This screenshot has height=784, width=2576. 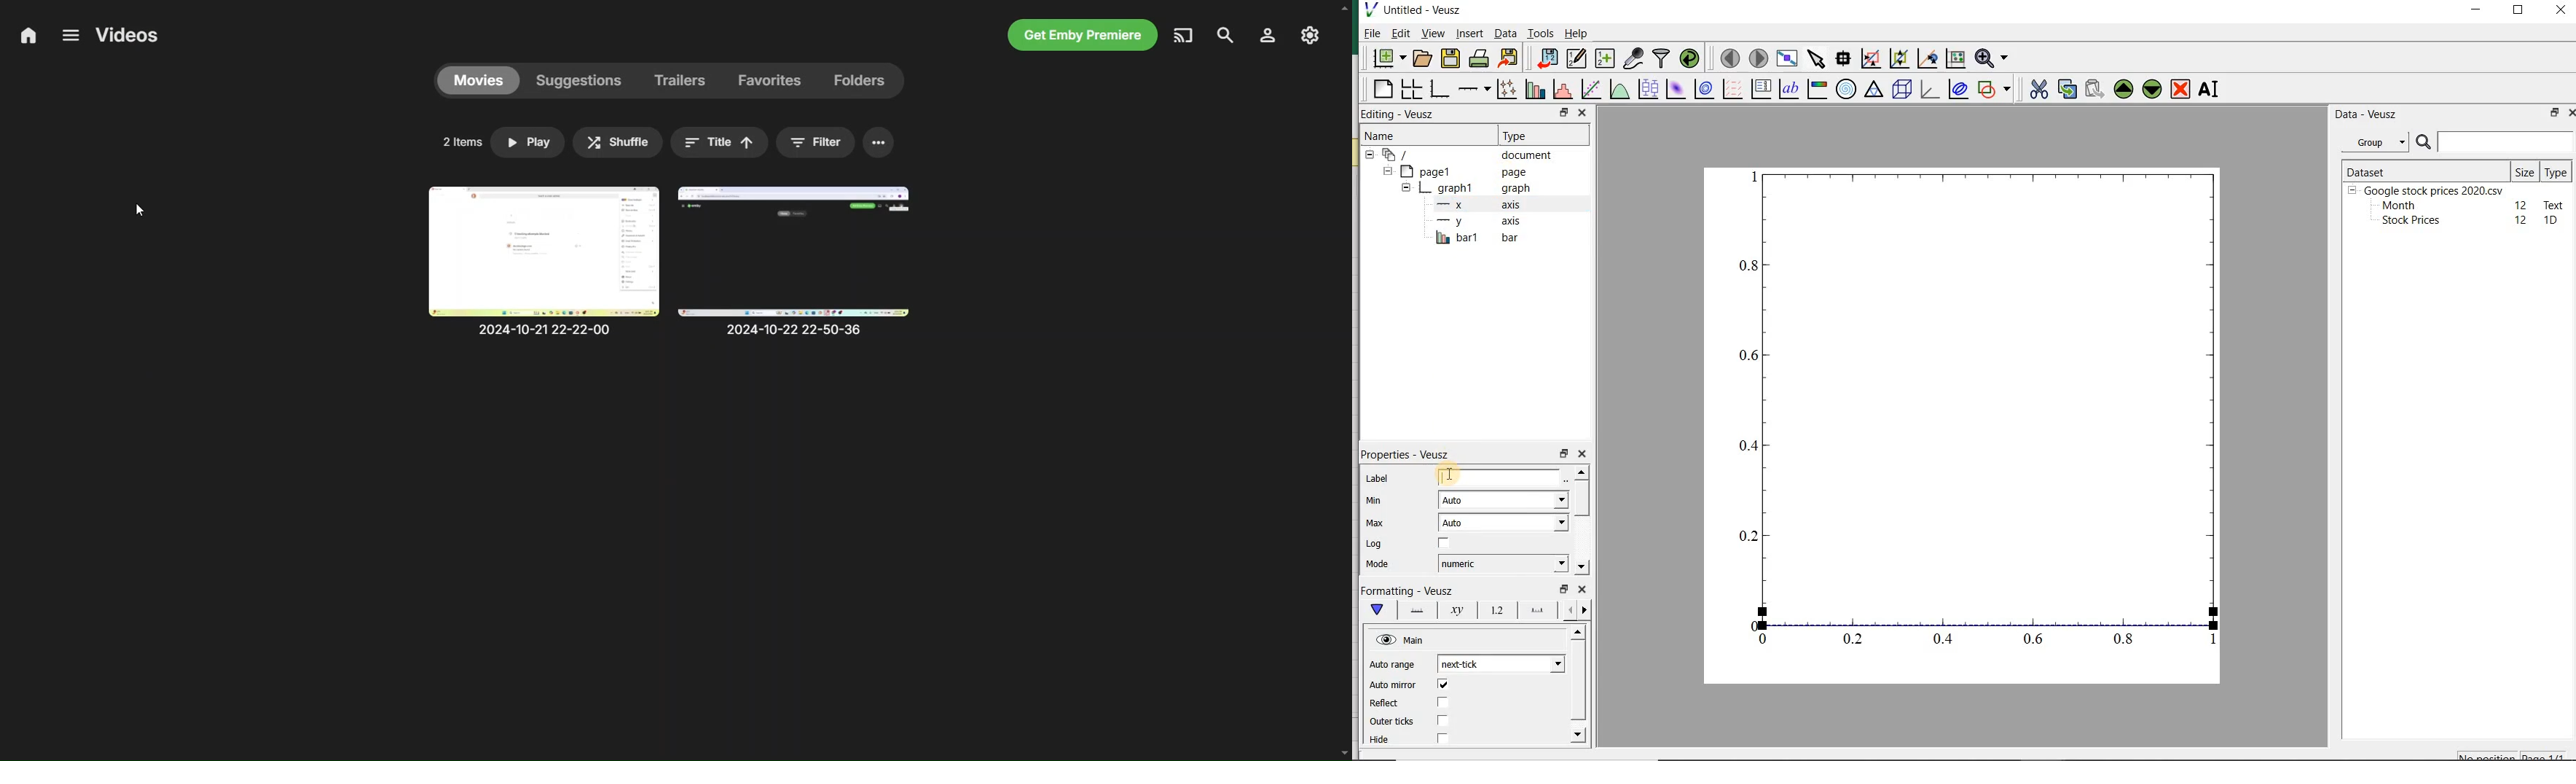 I want to click on plot a 2d dataset as contours, so click(x=1702, y=90).